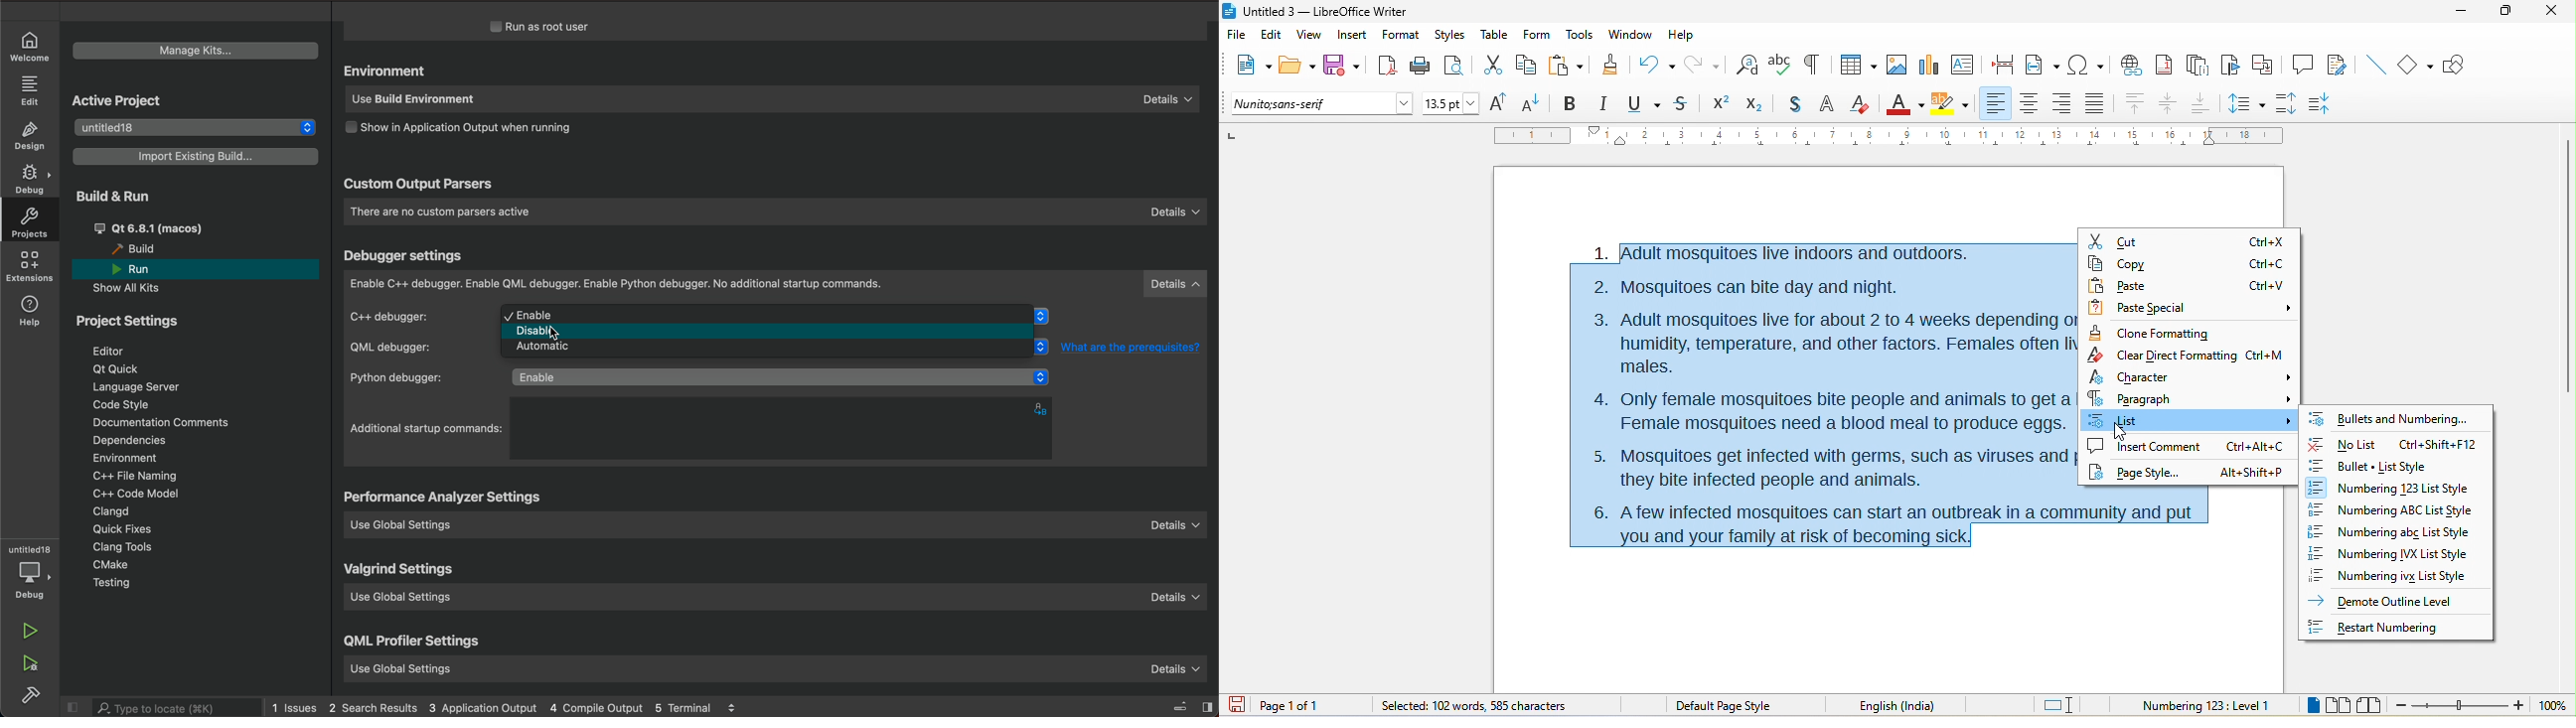 The height and width of the screenshot is (728, 2576). I want to click on qt, so click(170, 227).